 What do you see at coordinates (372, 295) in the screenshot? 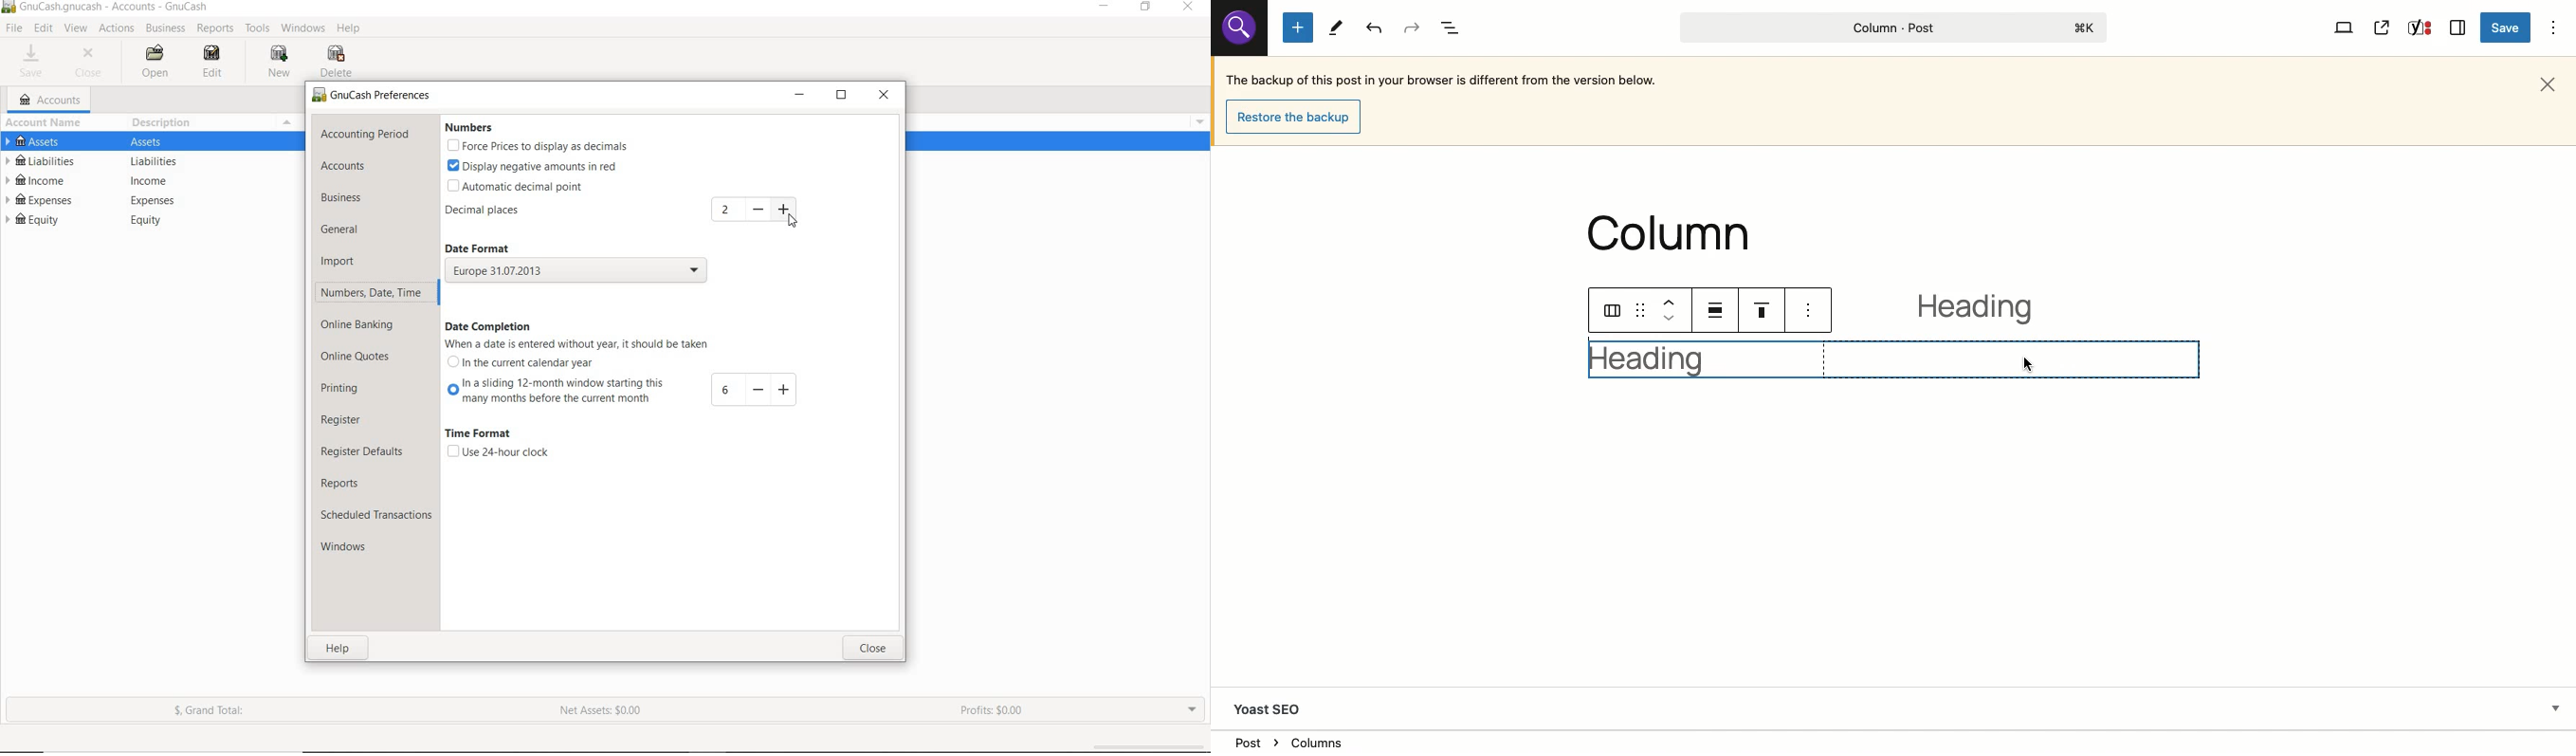
I see `numbers, date, time` at bounding box center [372, 295].